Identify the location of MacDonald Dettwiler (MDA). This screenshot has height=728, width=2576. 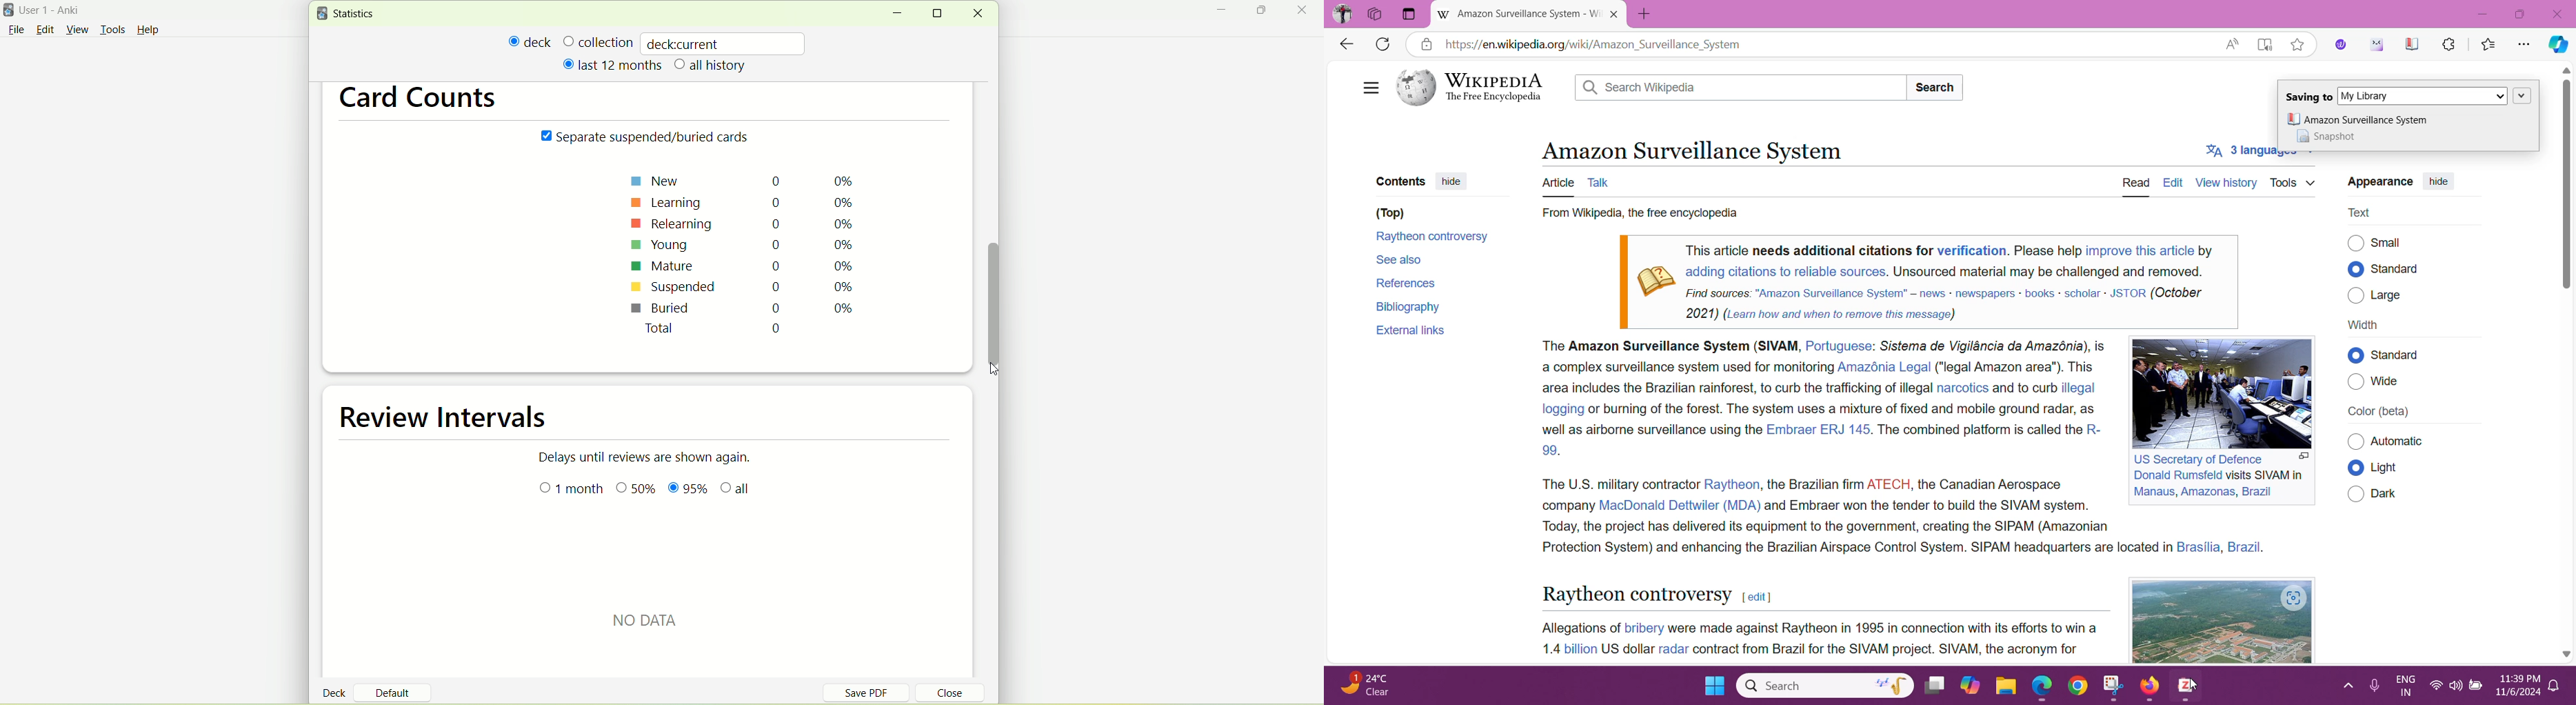
(1679, 505).